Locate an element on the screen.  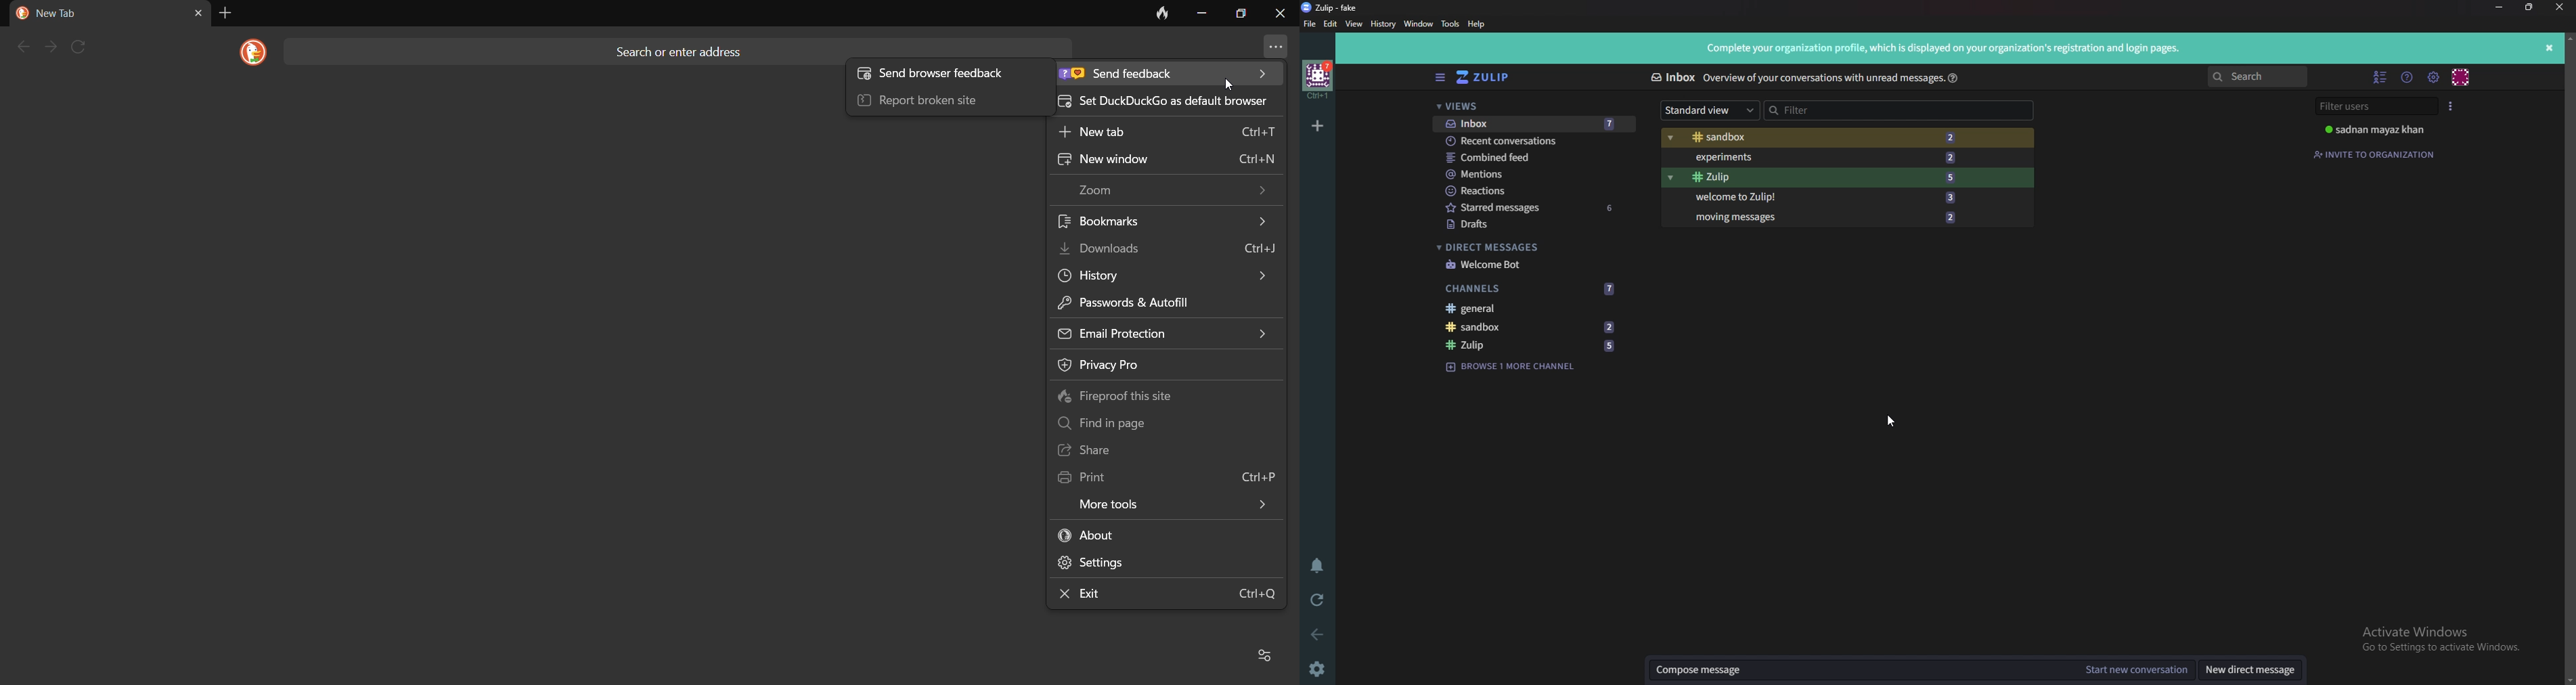
settings is located at coordinates (1318, 670).